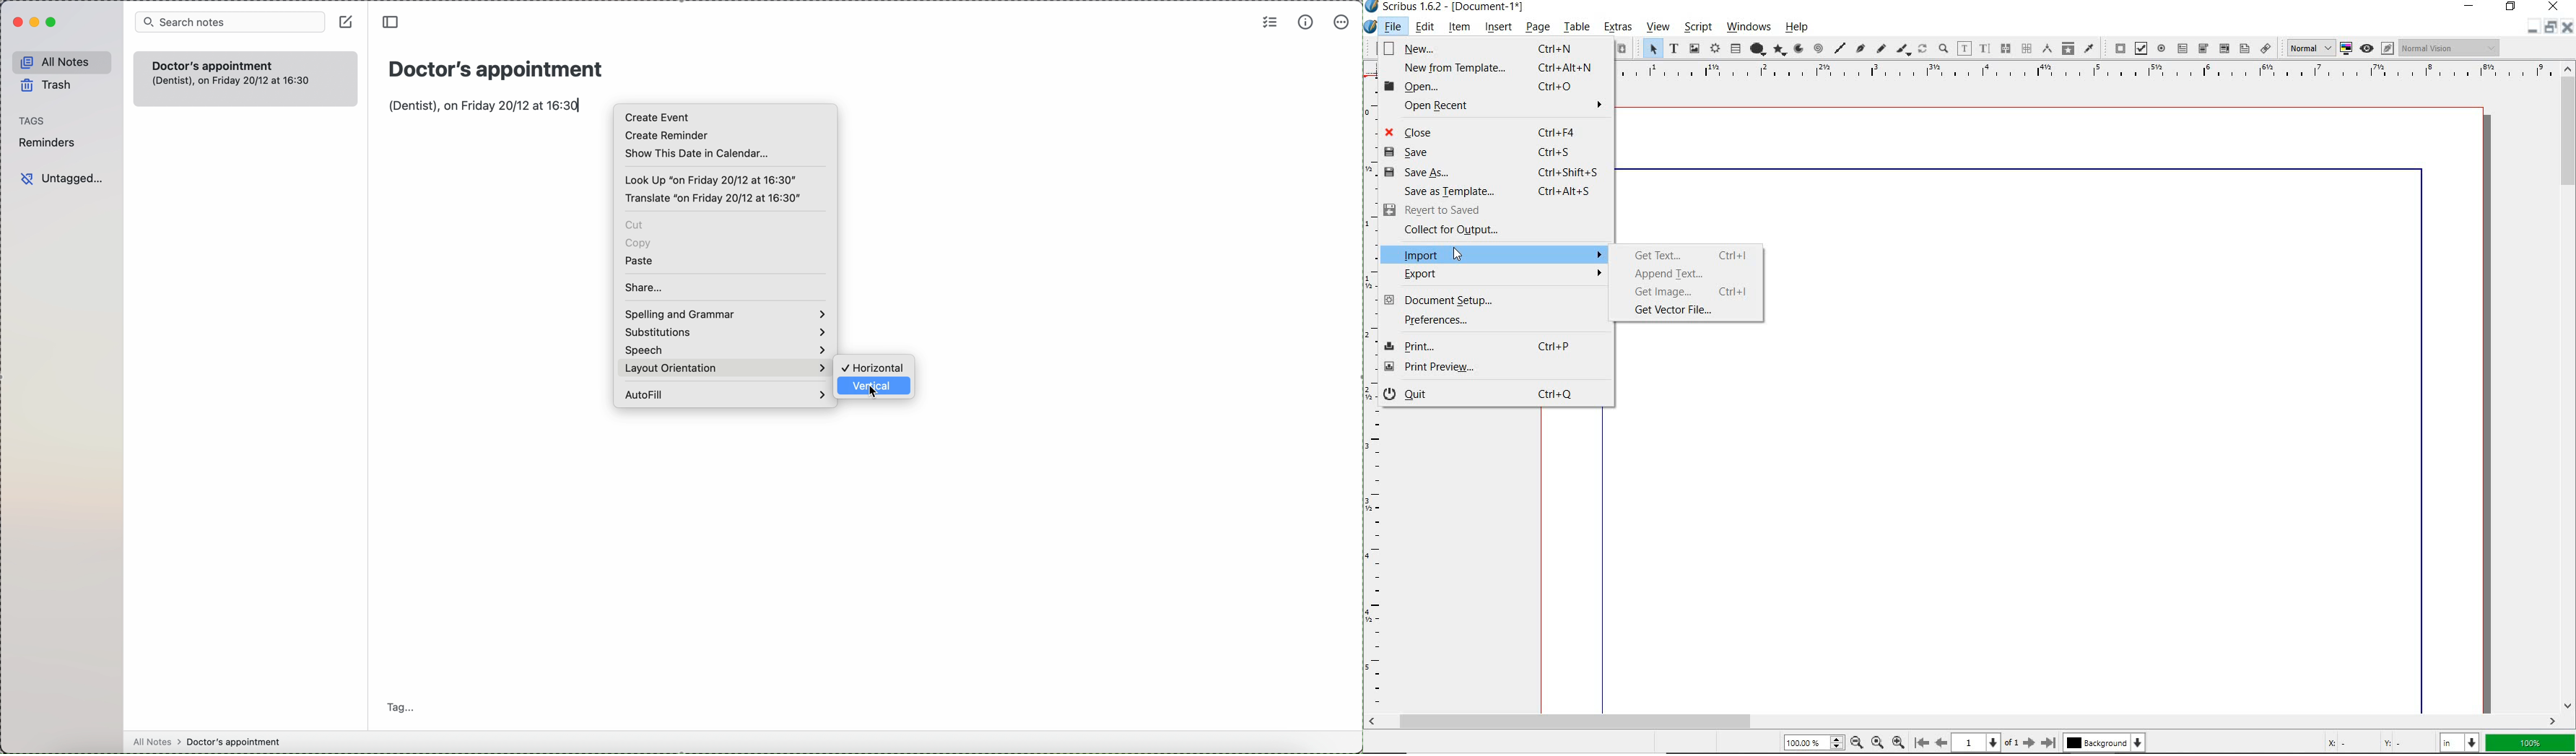  I want to click on windows, so click(1748, 26).